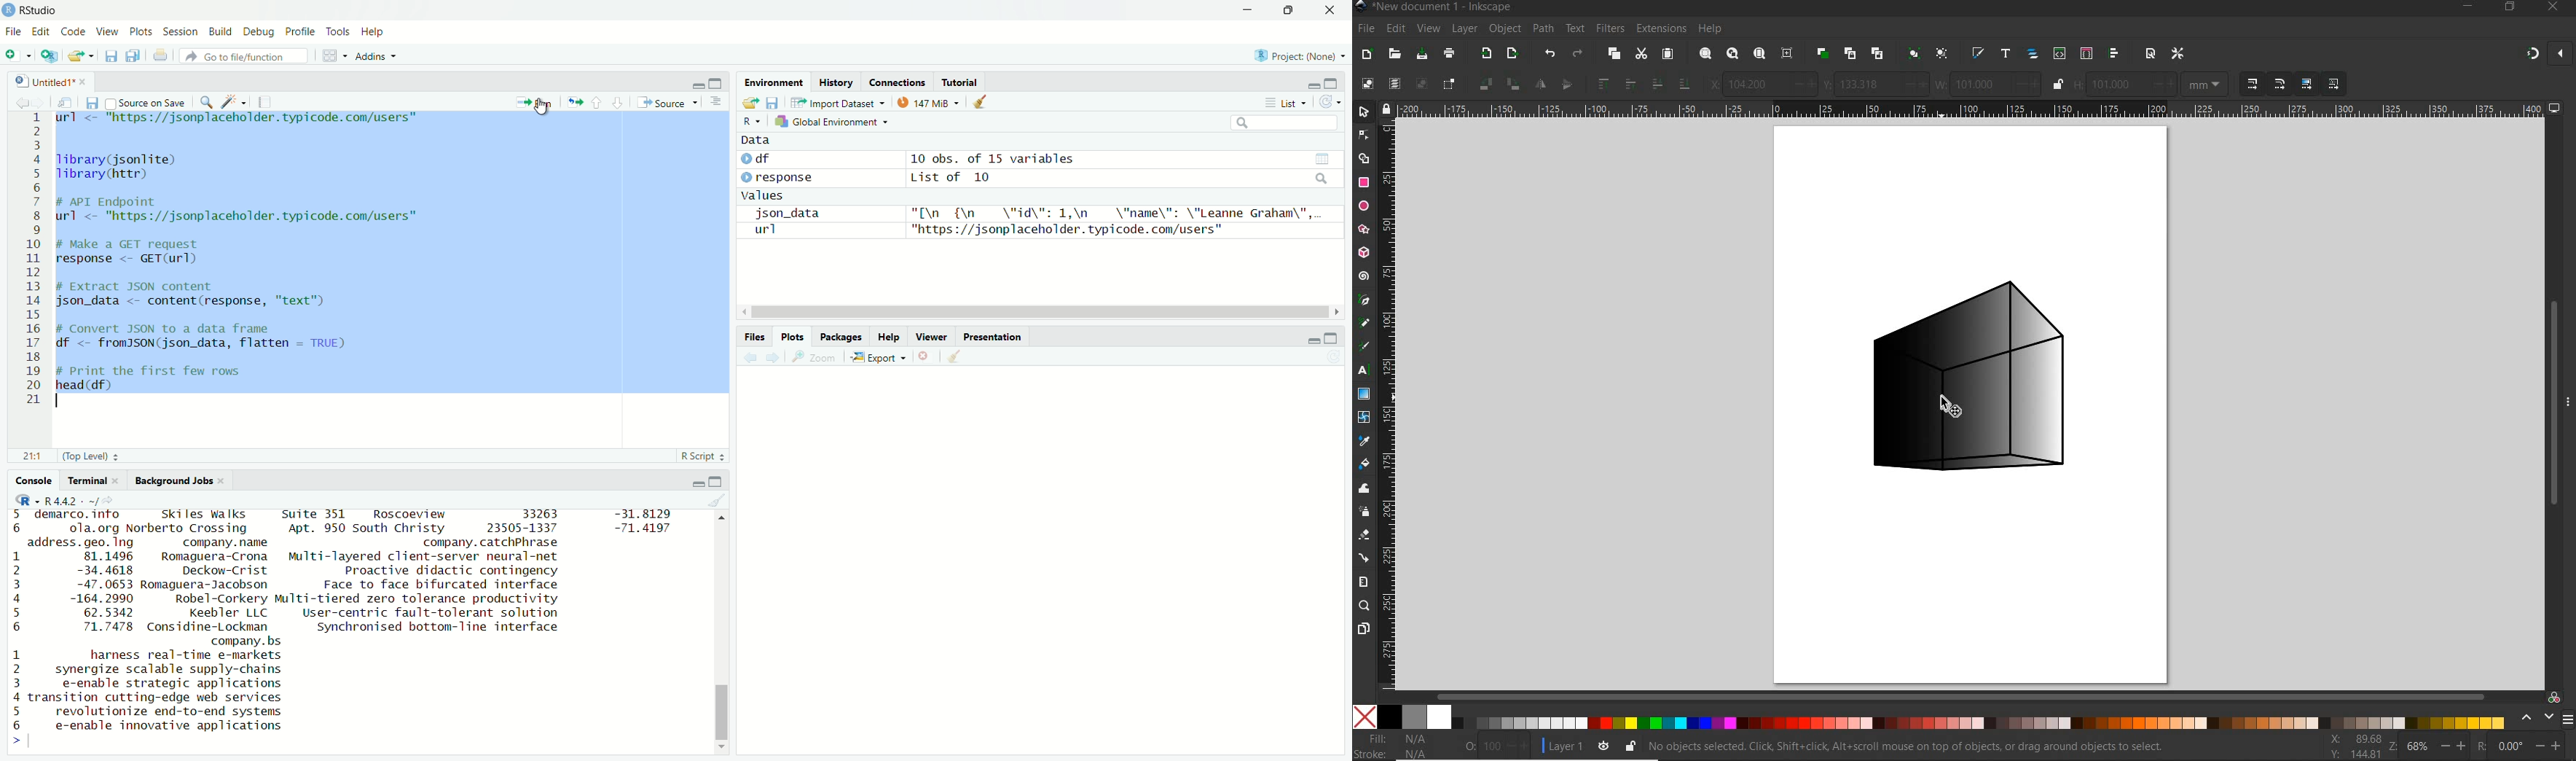 The height and width of the screenshot is (784, 2576). Describe the element at coordinates (716, 502) in the screenshot. I see `Clear` at that location.